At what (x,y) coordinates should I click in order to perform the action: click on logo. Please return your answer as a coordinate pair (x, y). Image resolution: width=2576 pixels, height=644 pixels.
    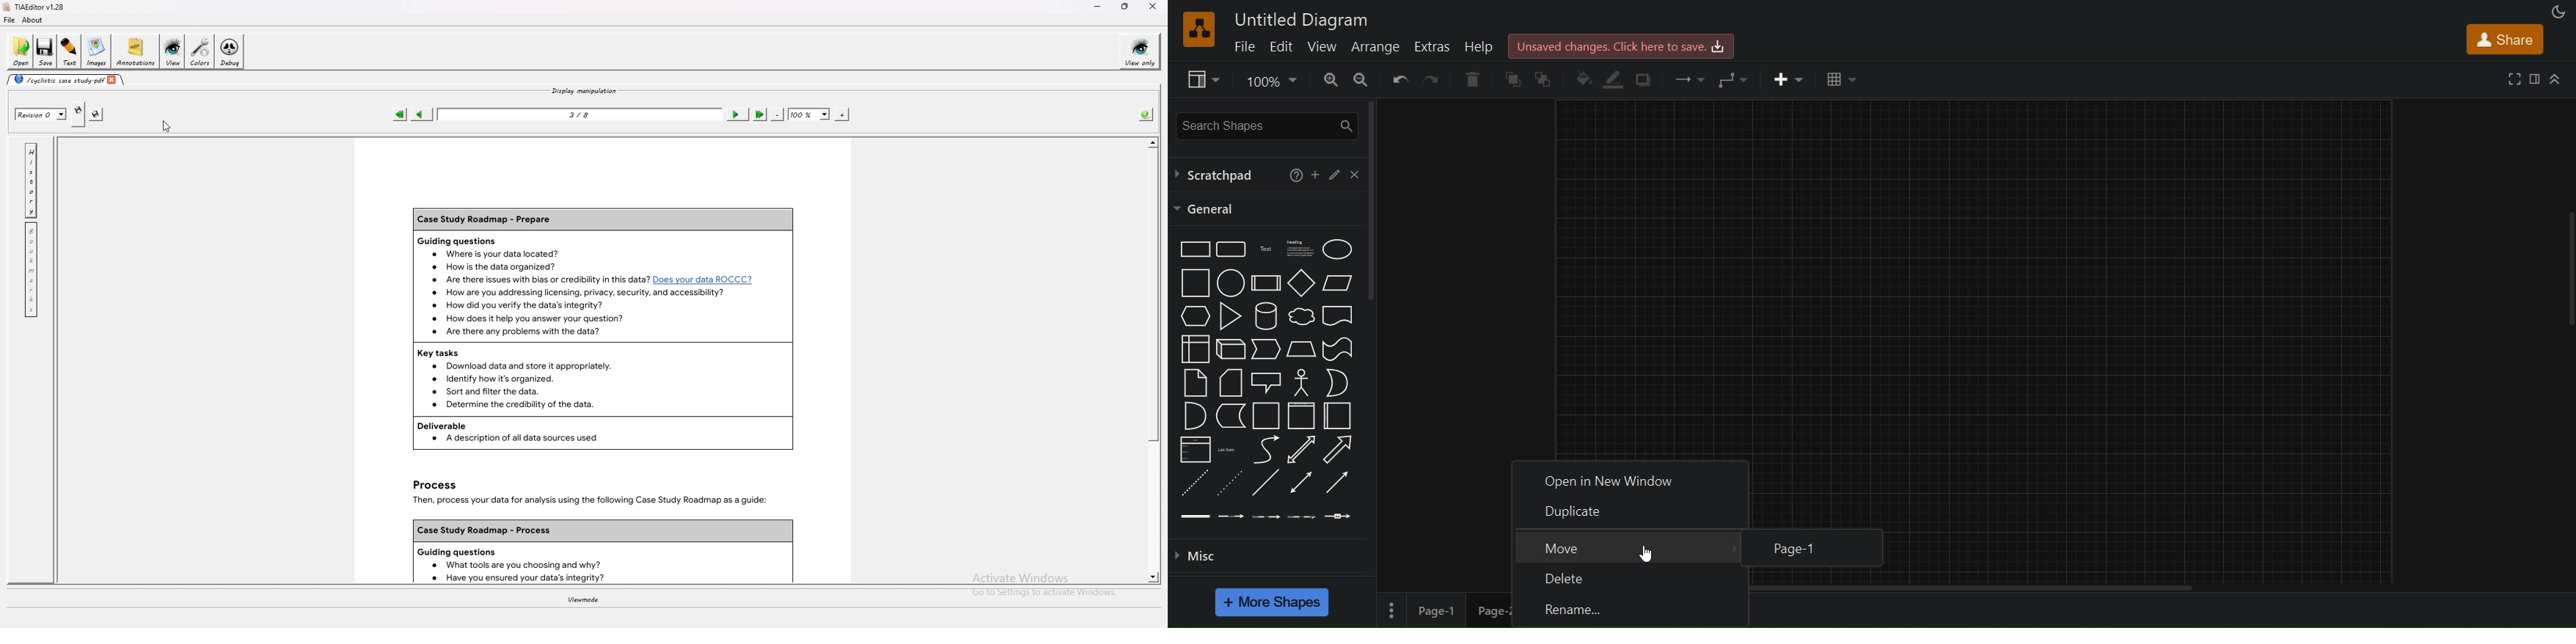
    Looking at the image, I should click on (1196, 29).